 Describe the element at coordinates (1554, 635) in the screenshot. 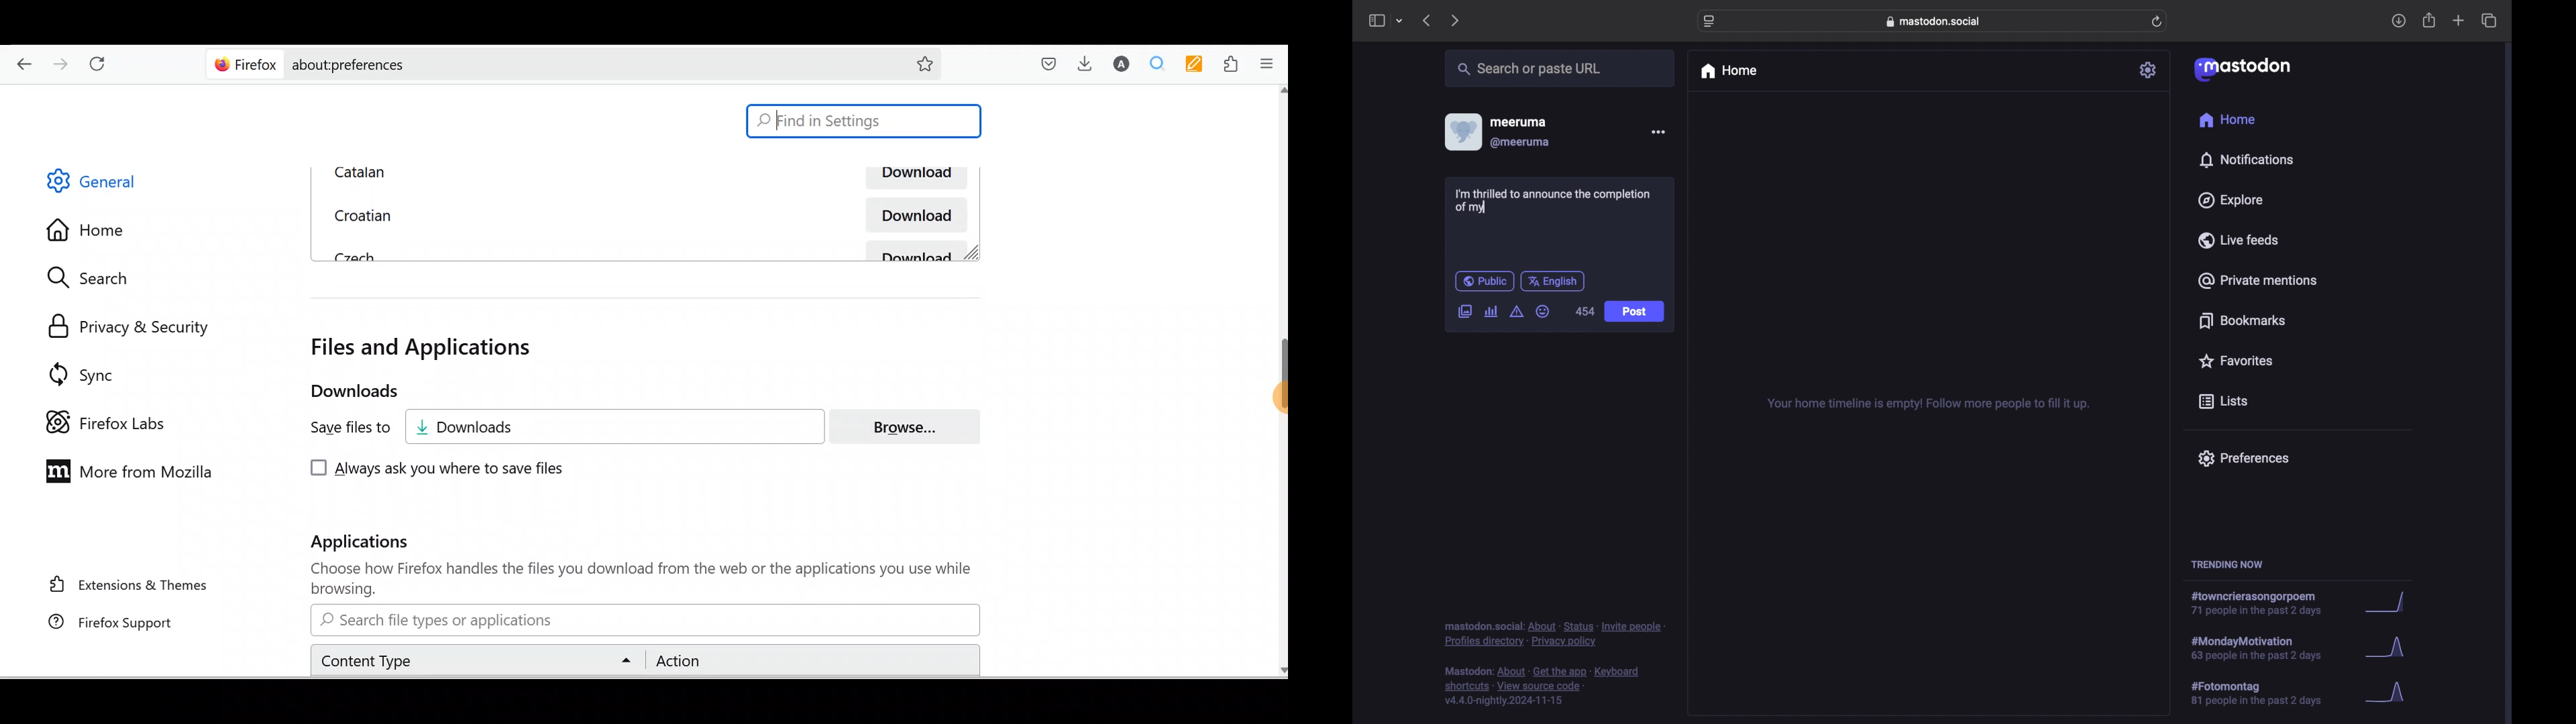

I see `footnote` at that location.